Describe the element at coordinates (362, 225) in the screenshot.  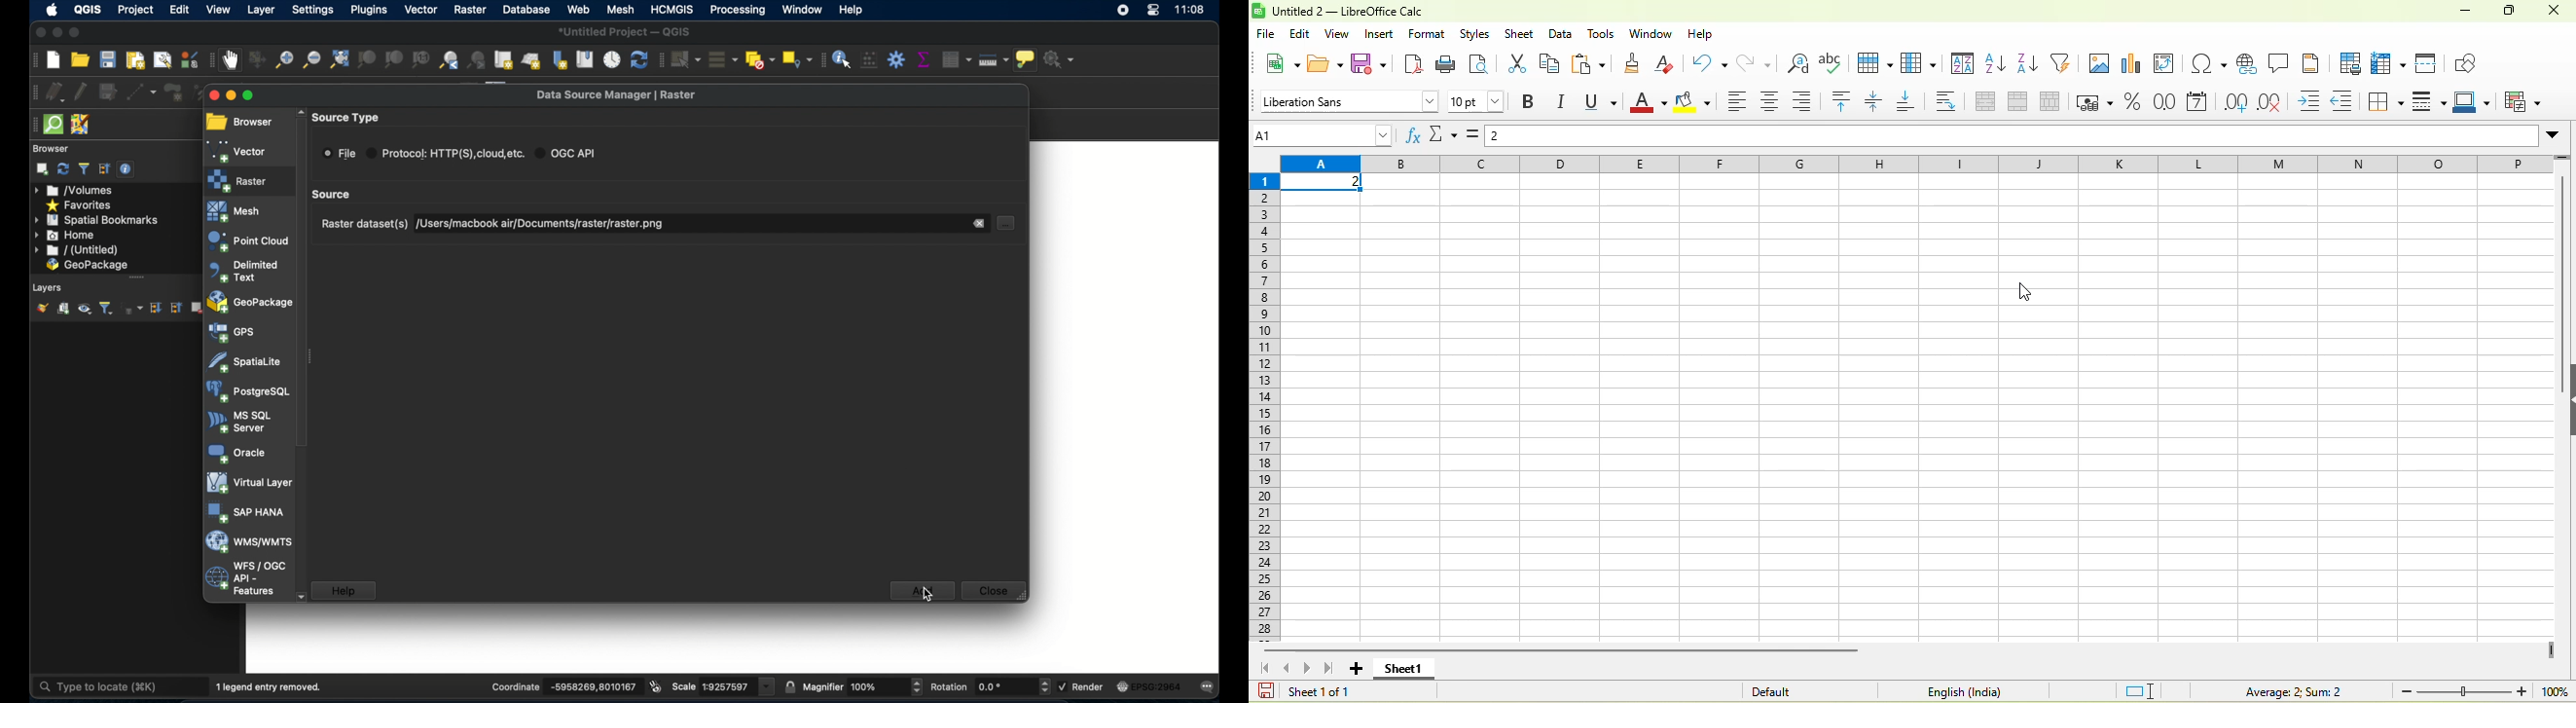
I see `raster dataset` at that location.